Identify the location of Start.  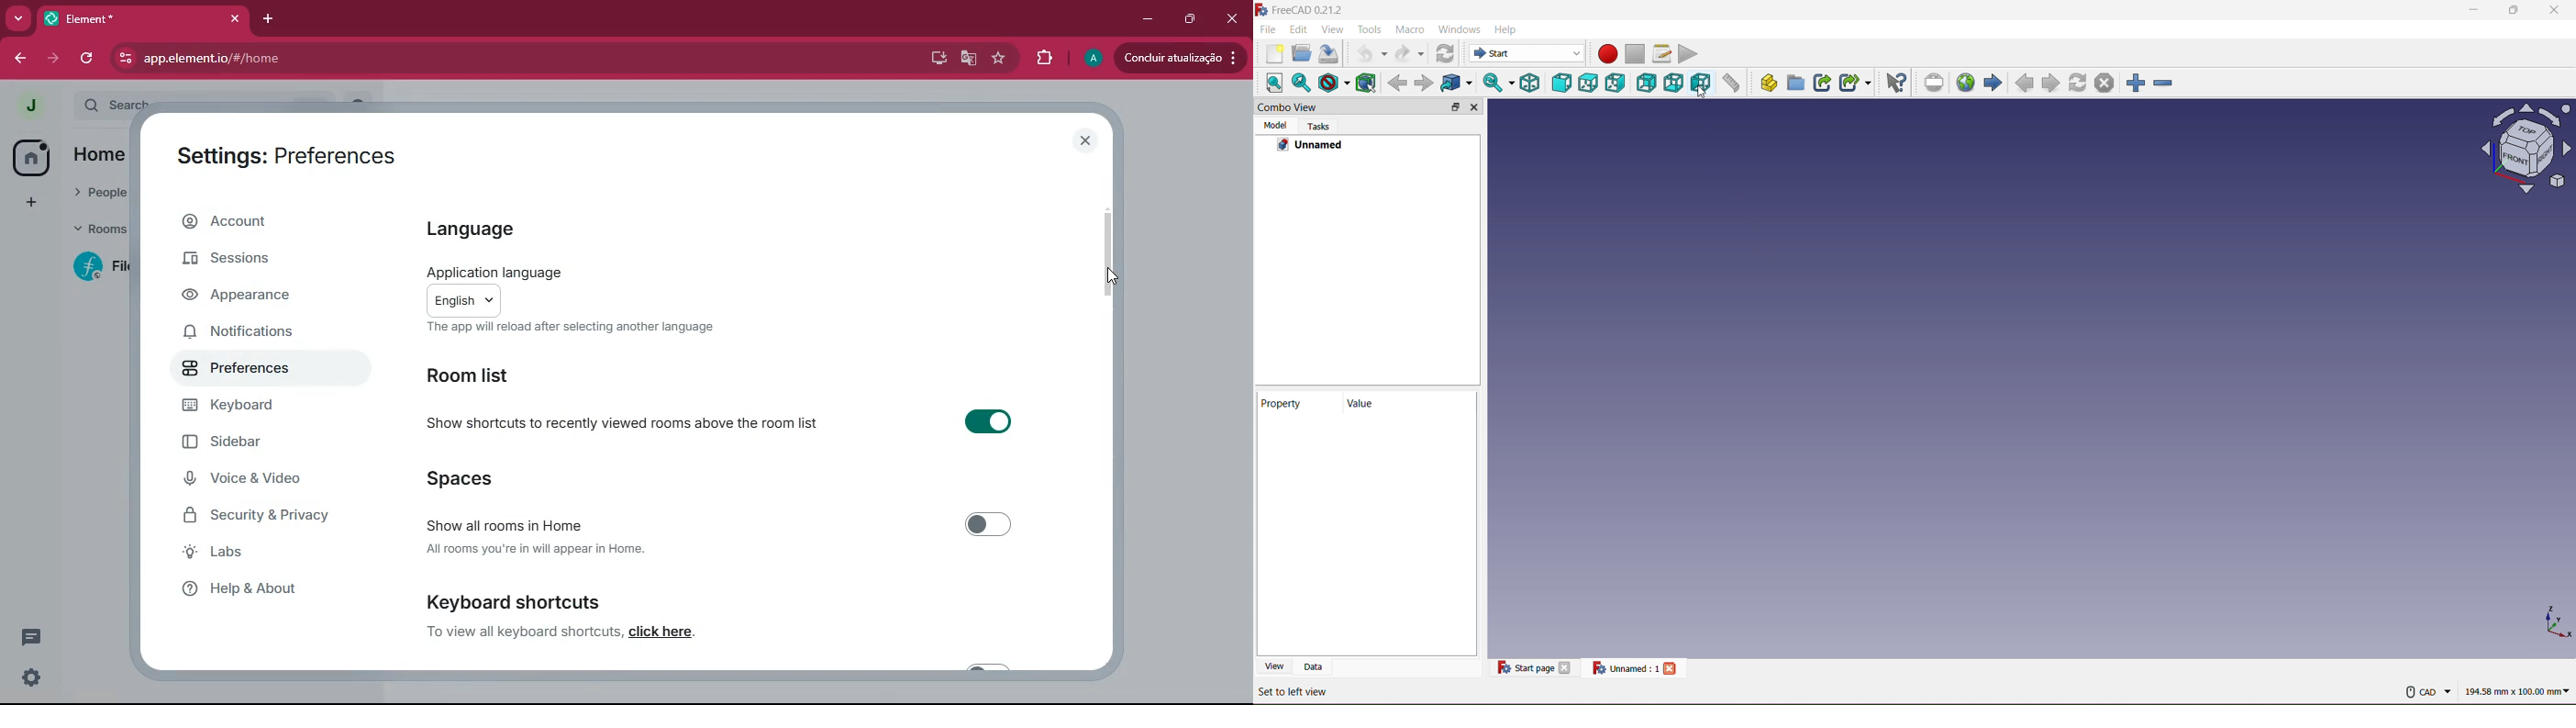
(1510, 52).